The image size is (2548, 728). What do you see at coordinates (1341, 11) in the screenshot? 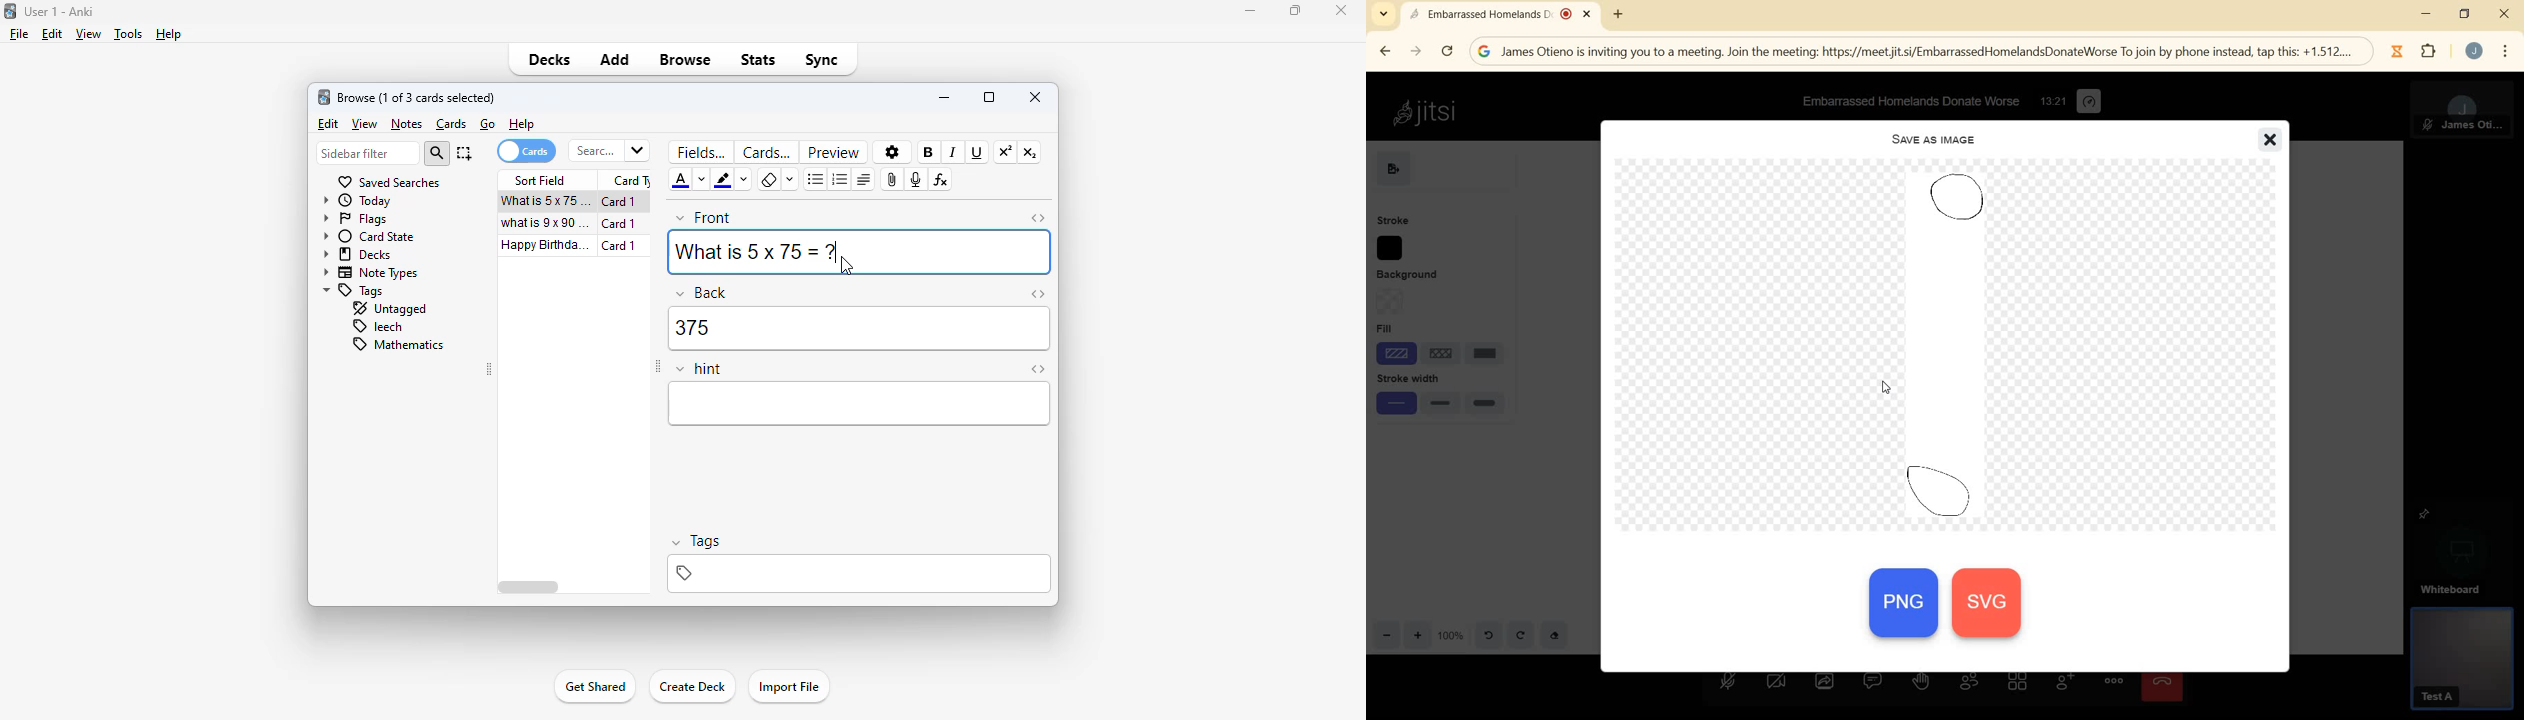
I see `close` at bounding box center [1341, 11].